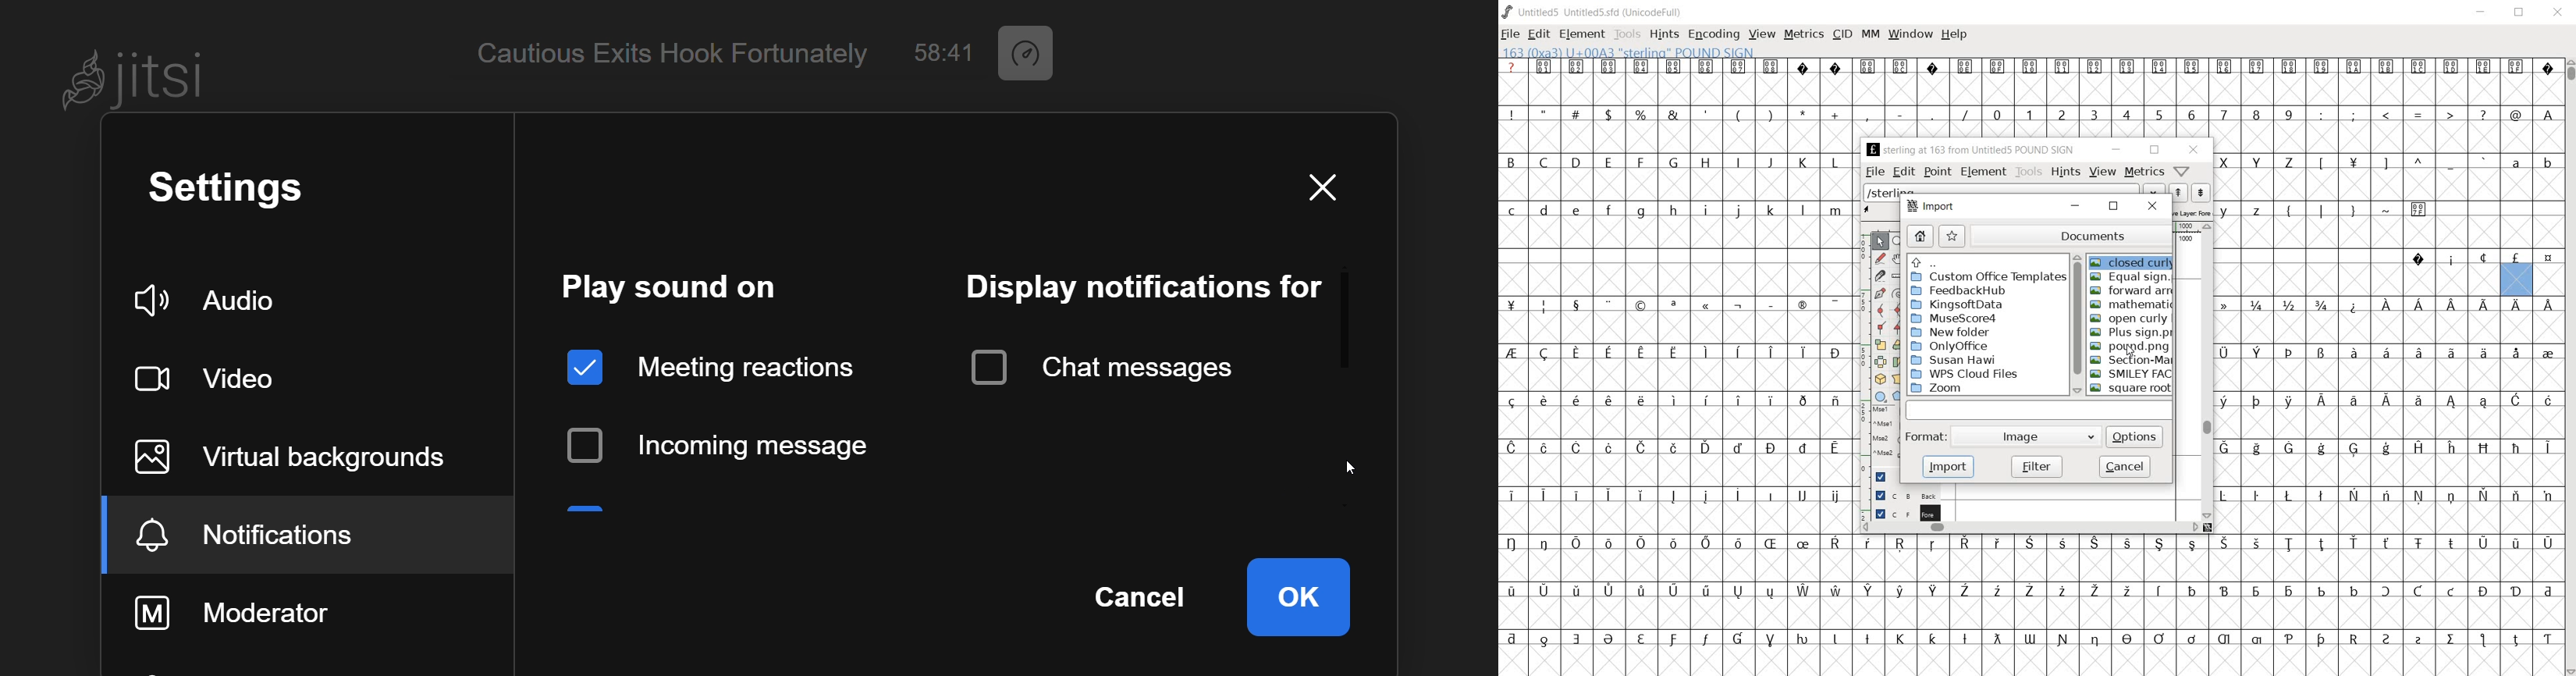 This screenshot has height=700, width=2576. Describe the element at coordinates (1901, 638) in the screenshot. I see `Symbol` at that location.